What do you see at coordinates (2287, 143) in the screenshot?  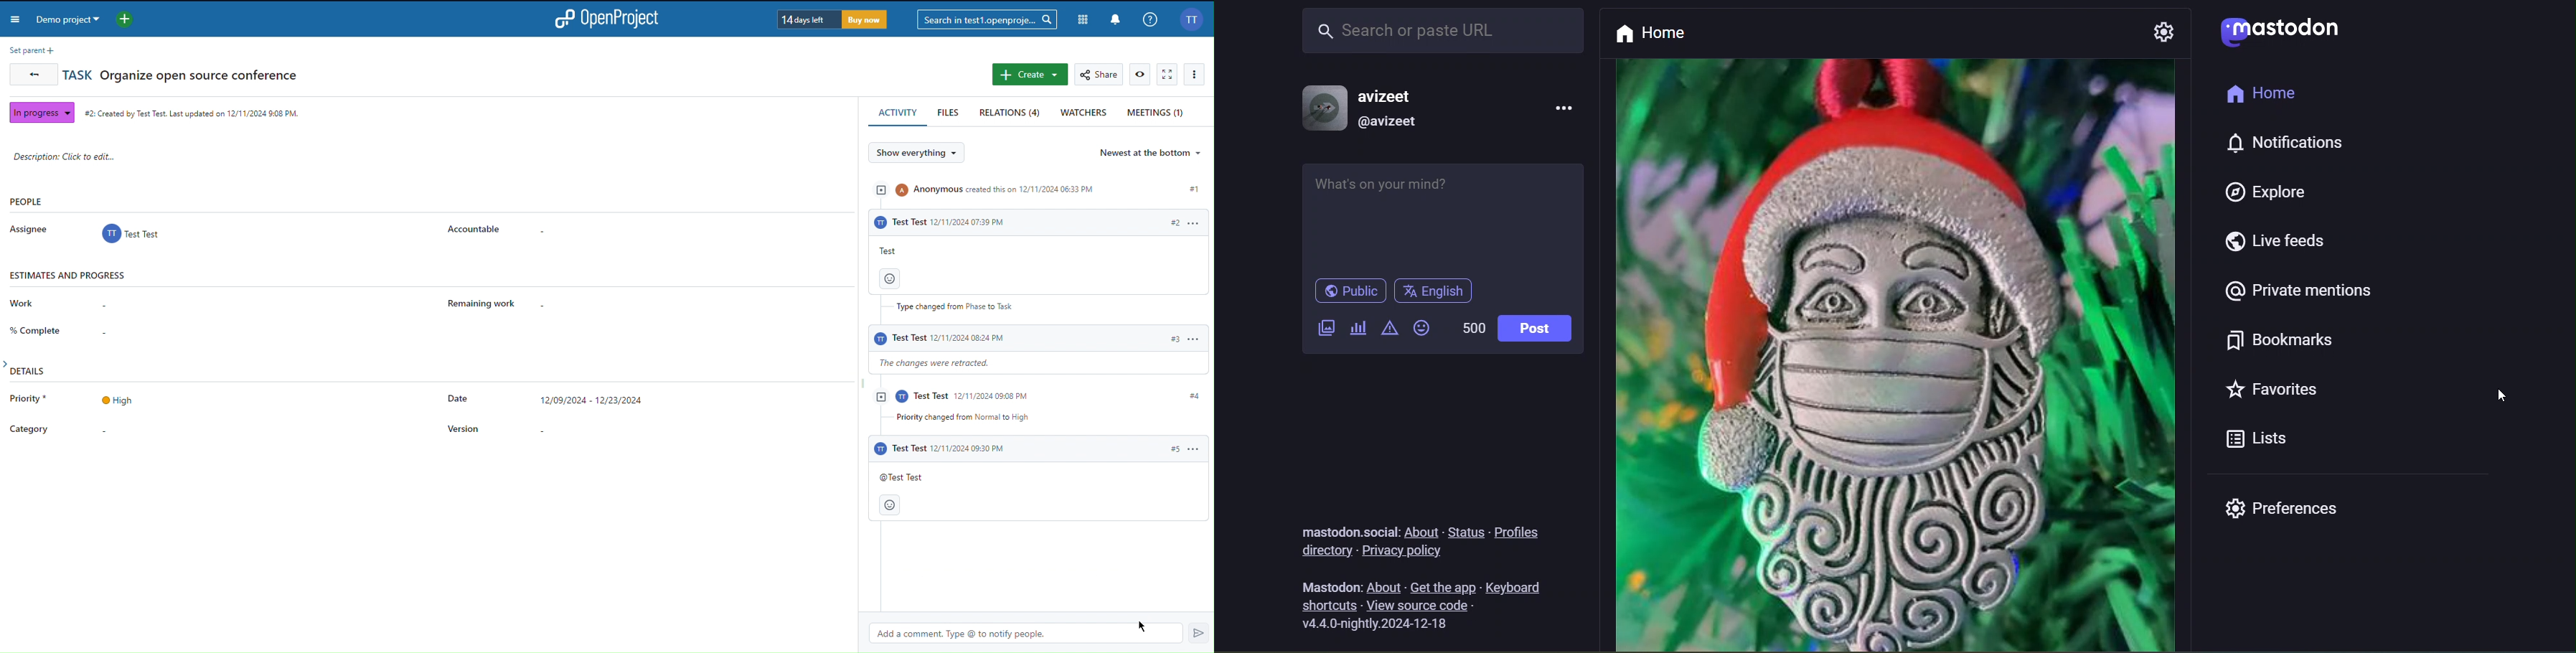 I see `notification` at bounding box center [2287, 143].